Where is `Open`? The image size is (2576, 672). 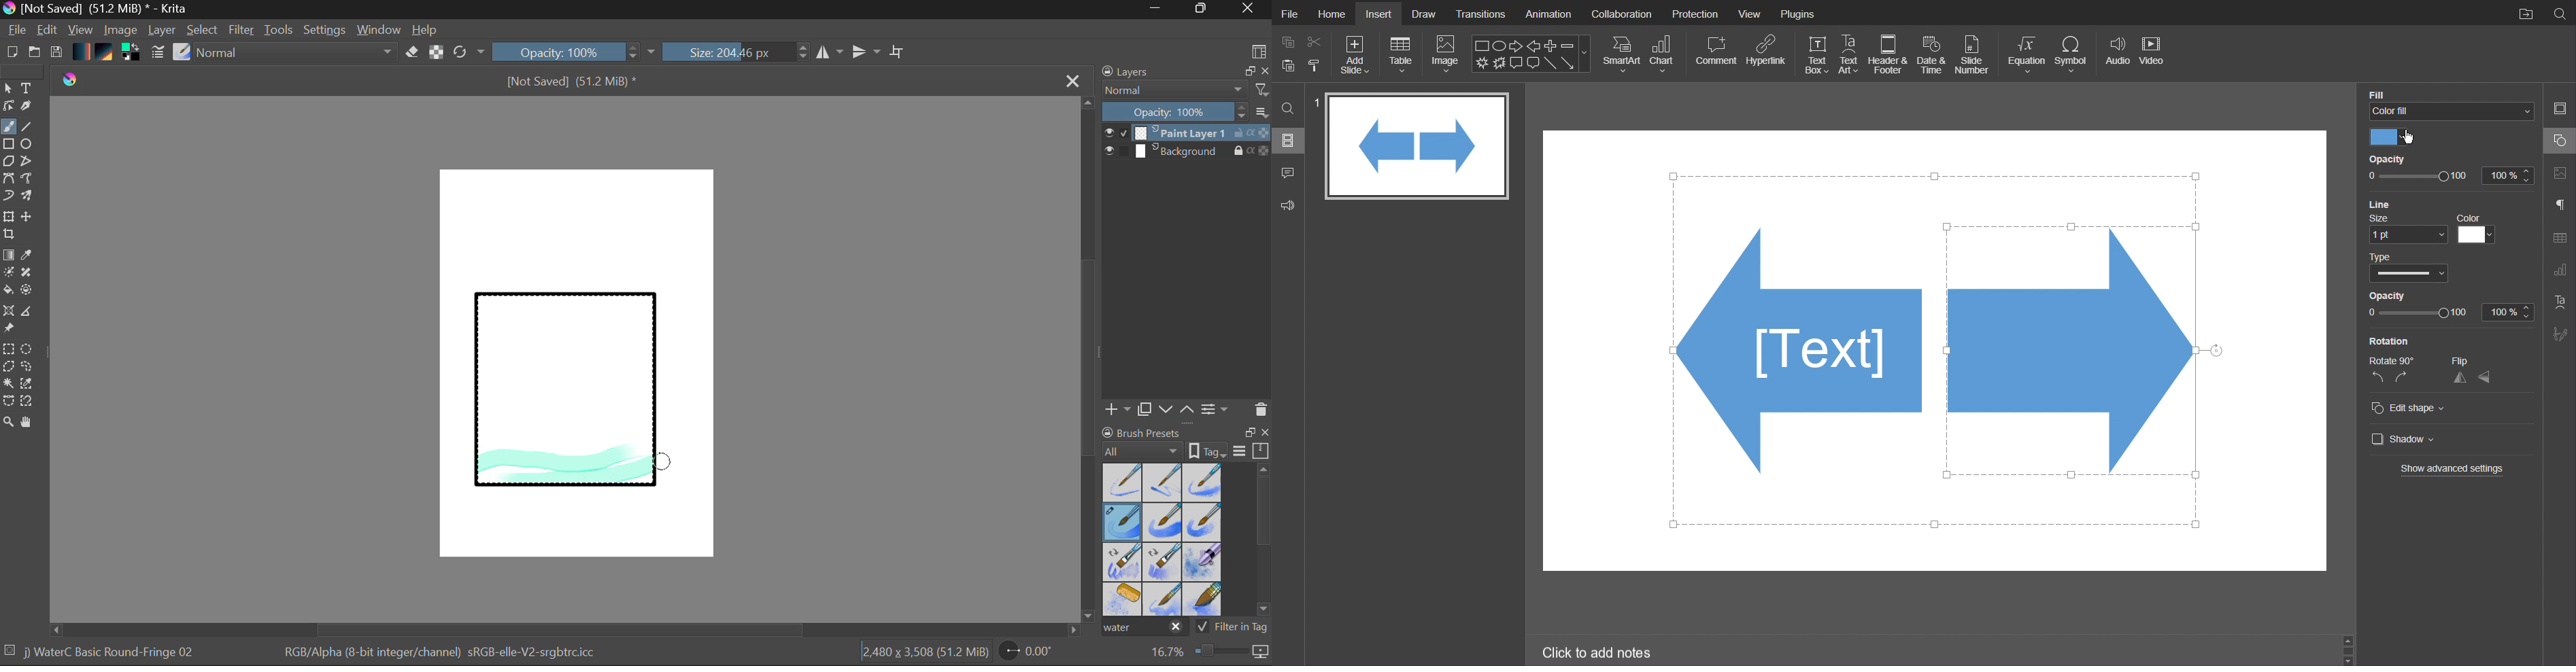
Open is located at coordinates (36, 54).